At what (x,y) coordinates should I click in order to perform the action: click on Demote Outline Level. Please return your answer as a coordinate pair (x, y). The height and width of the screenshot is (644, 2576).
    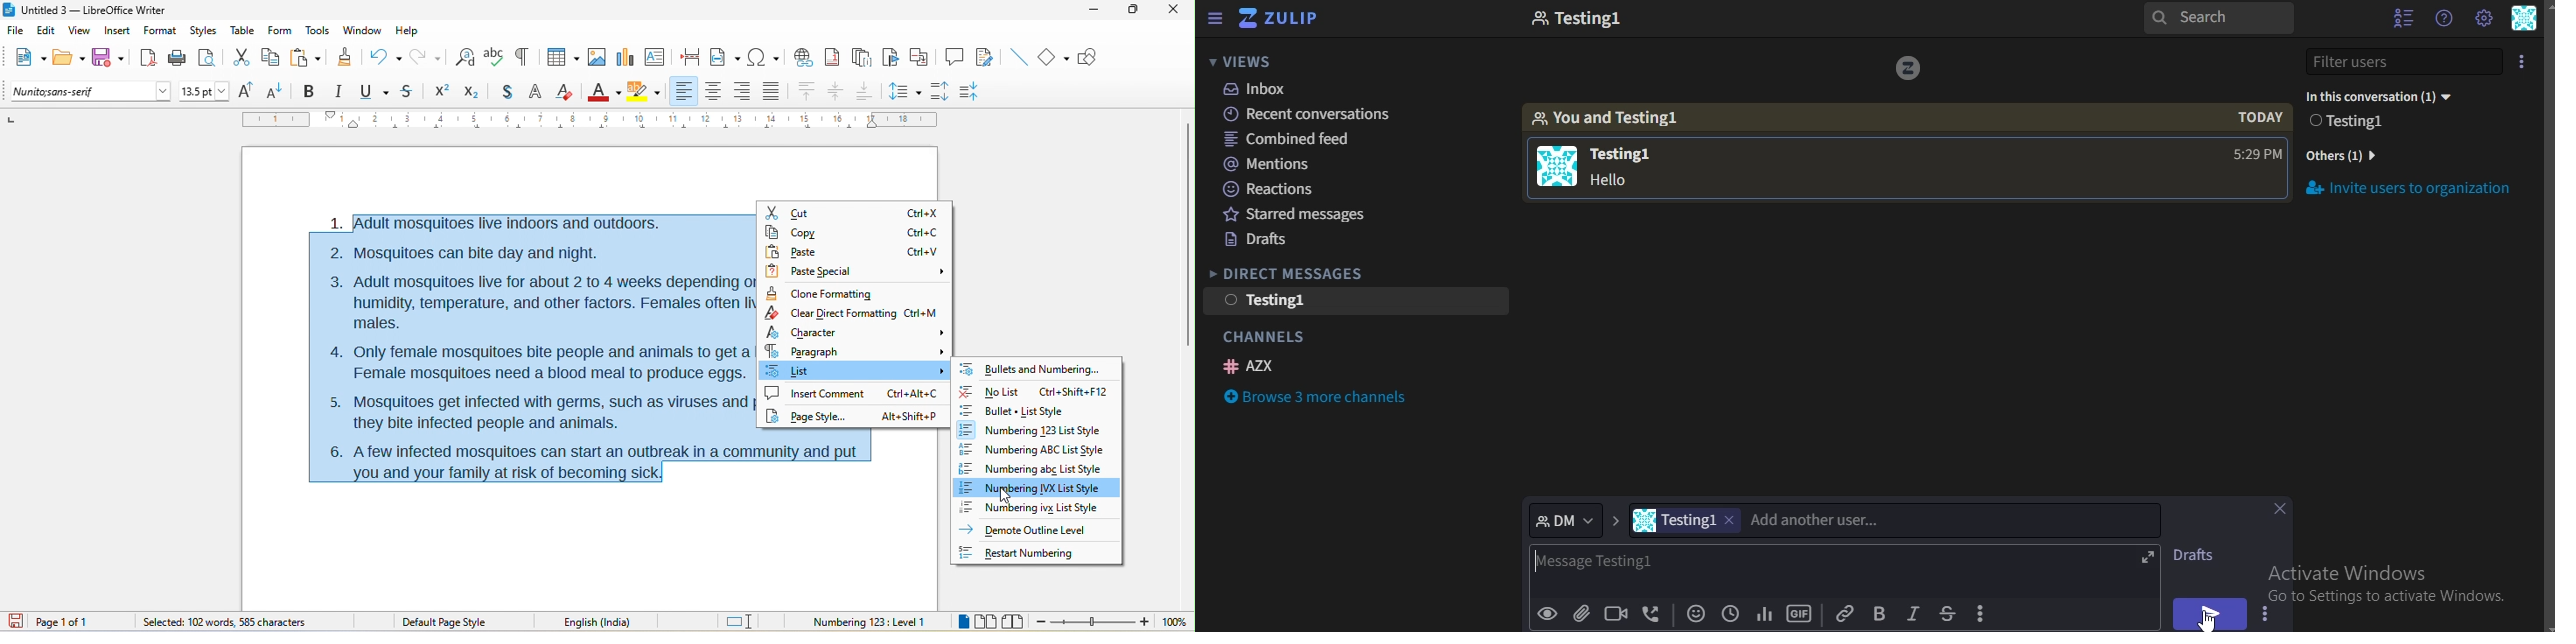
    Looking at the image, I should click on (1029, 529).